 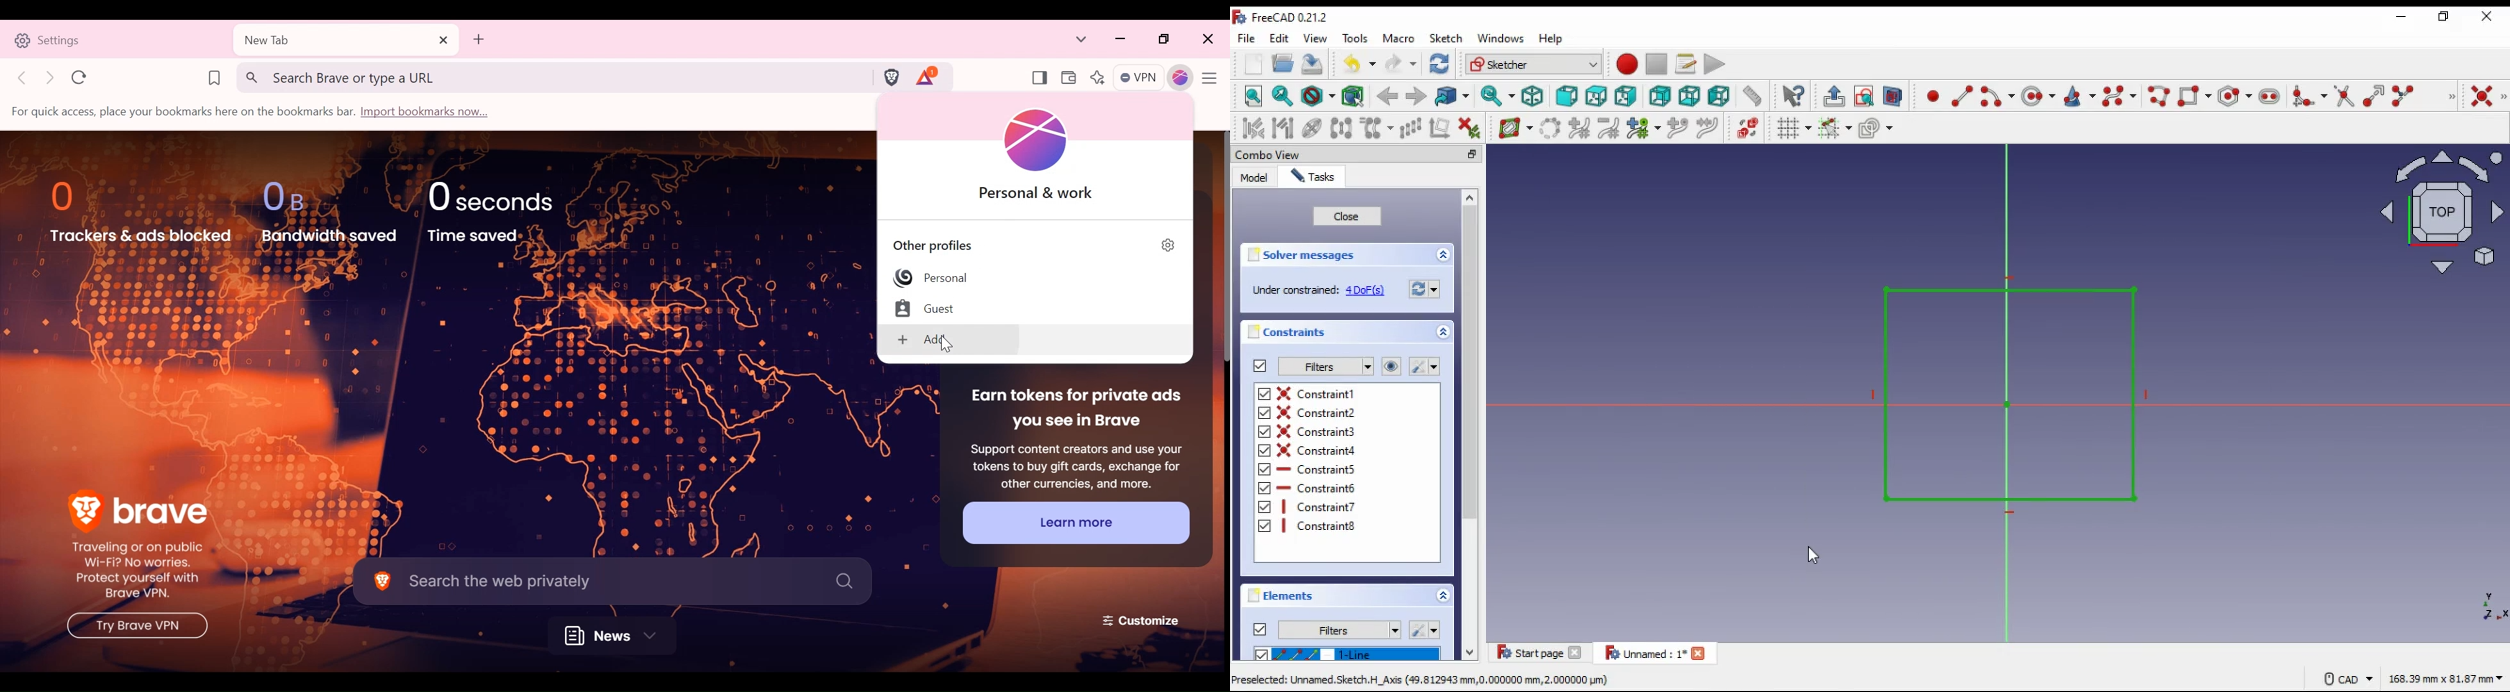 What do you see at coordinates (2233, 96) in the screenshot?
I see `create regular polygon` at bounding box center [2233, 96].